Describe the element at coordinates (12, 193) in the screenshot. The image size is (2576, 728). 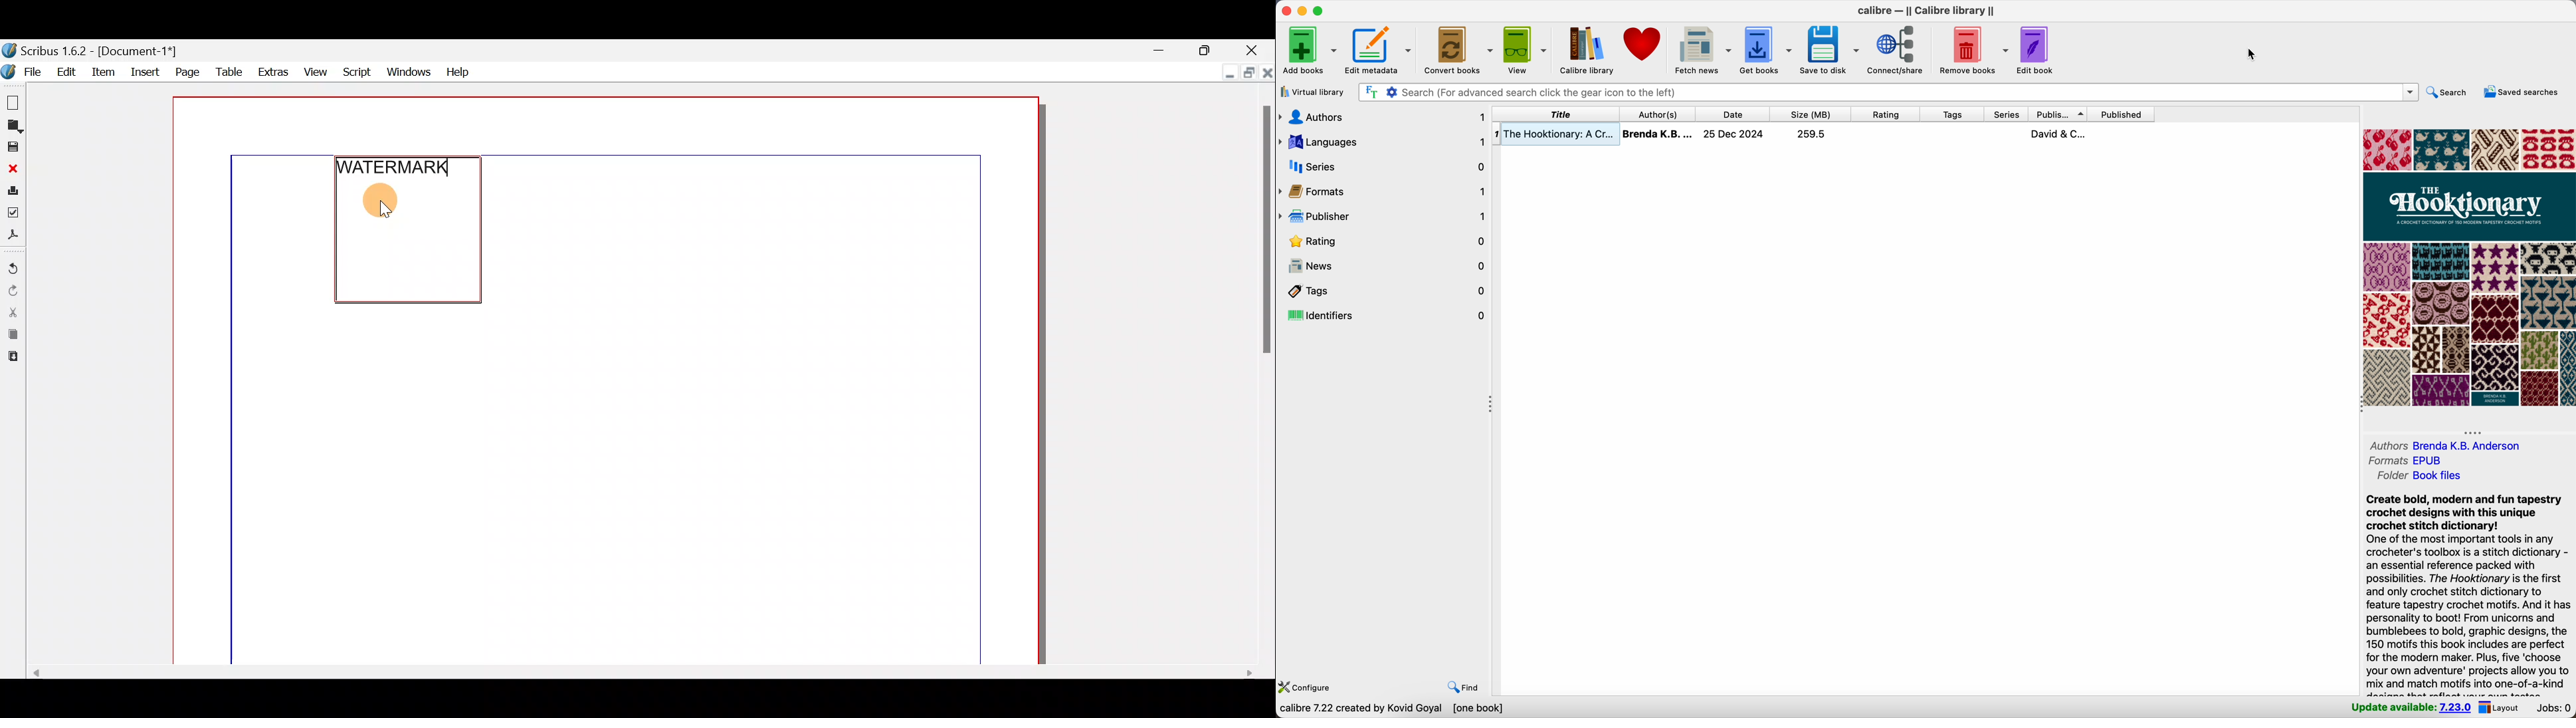
I see `Print` at that location.